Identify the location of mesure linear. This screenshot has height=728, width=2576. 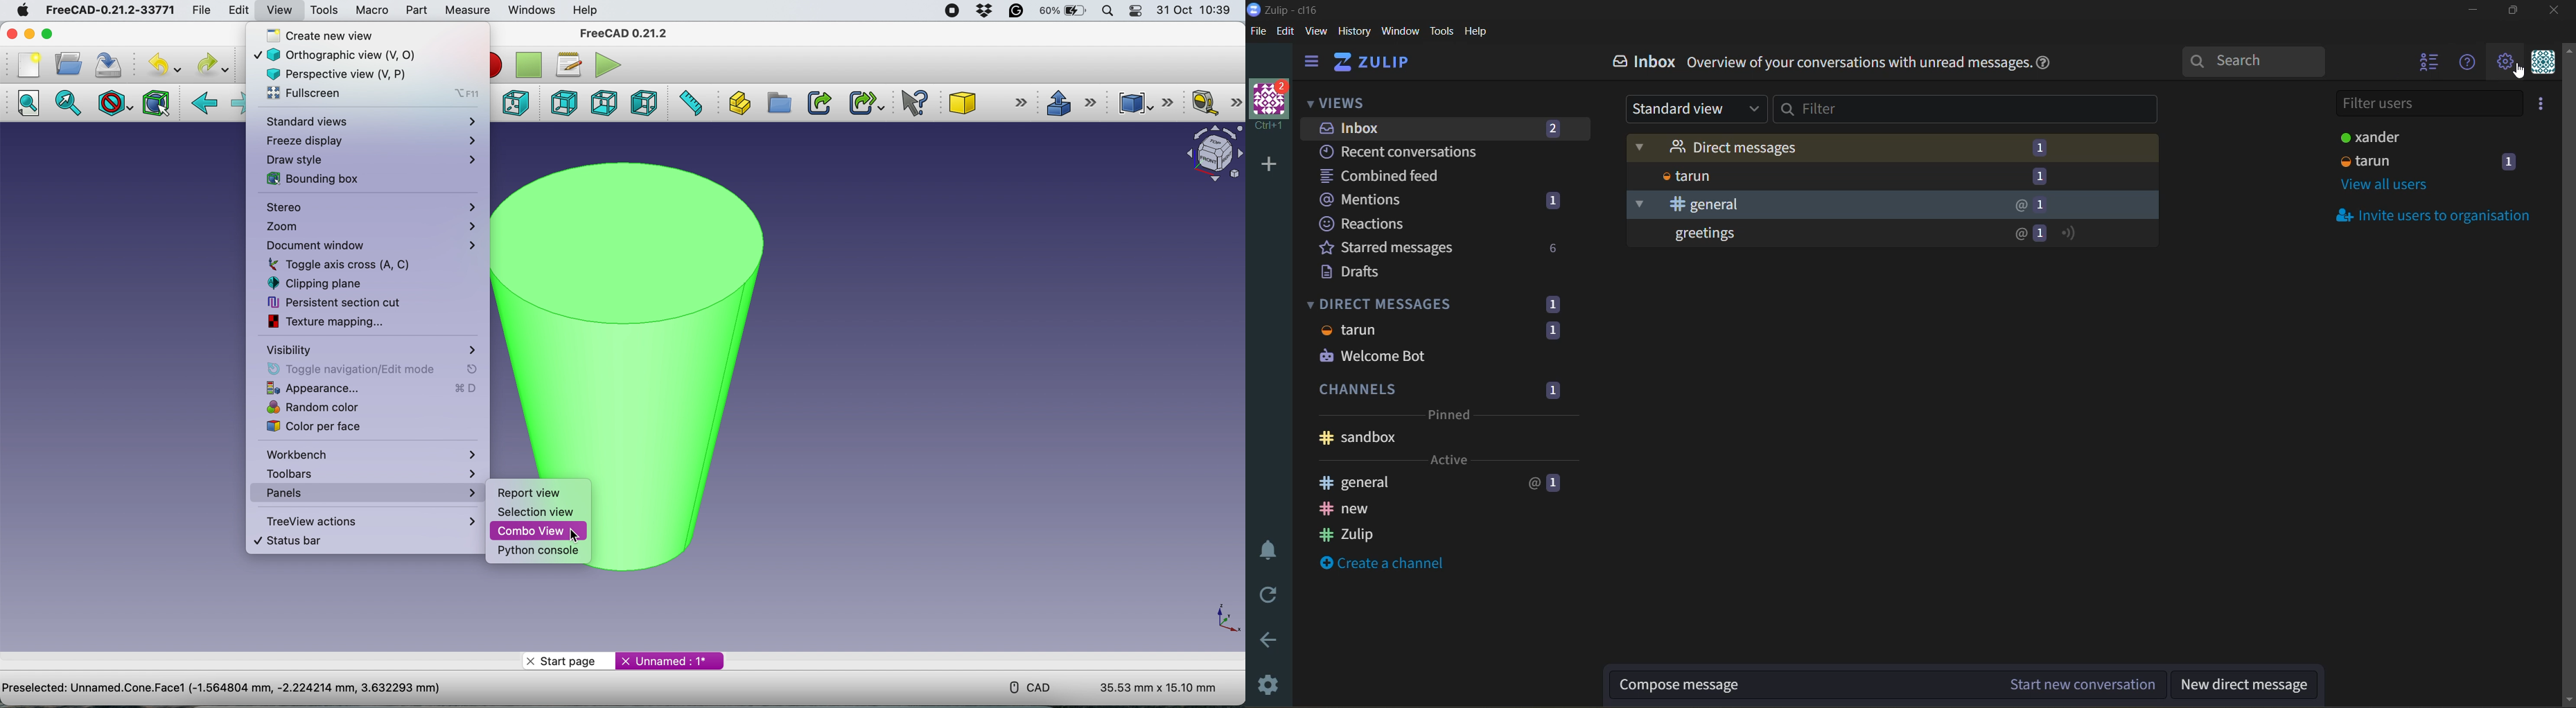
(1214, 104).